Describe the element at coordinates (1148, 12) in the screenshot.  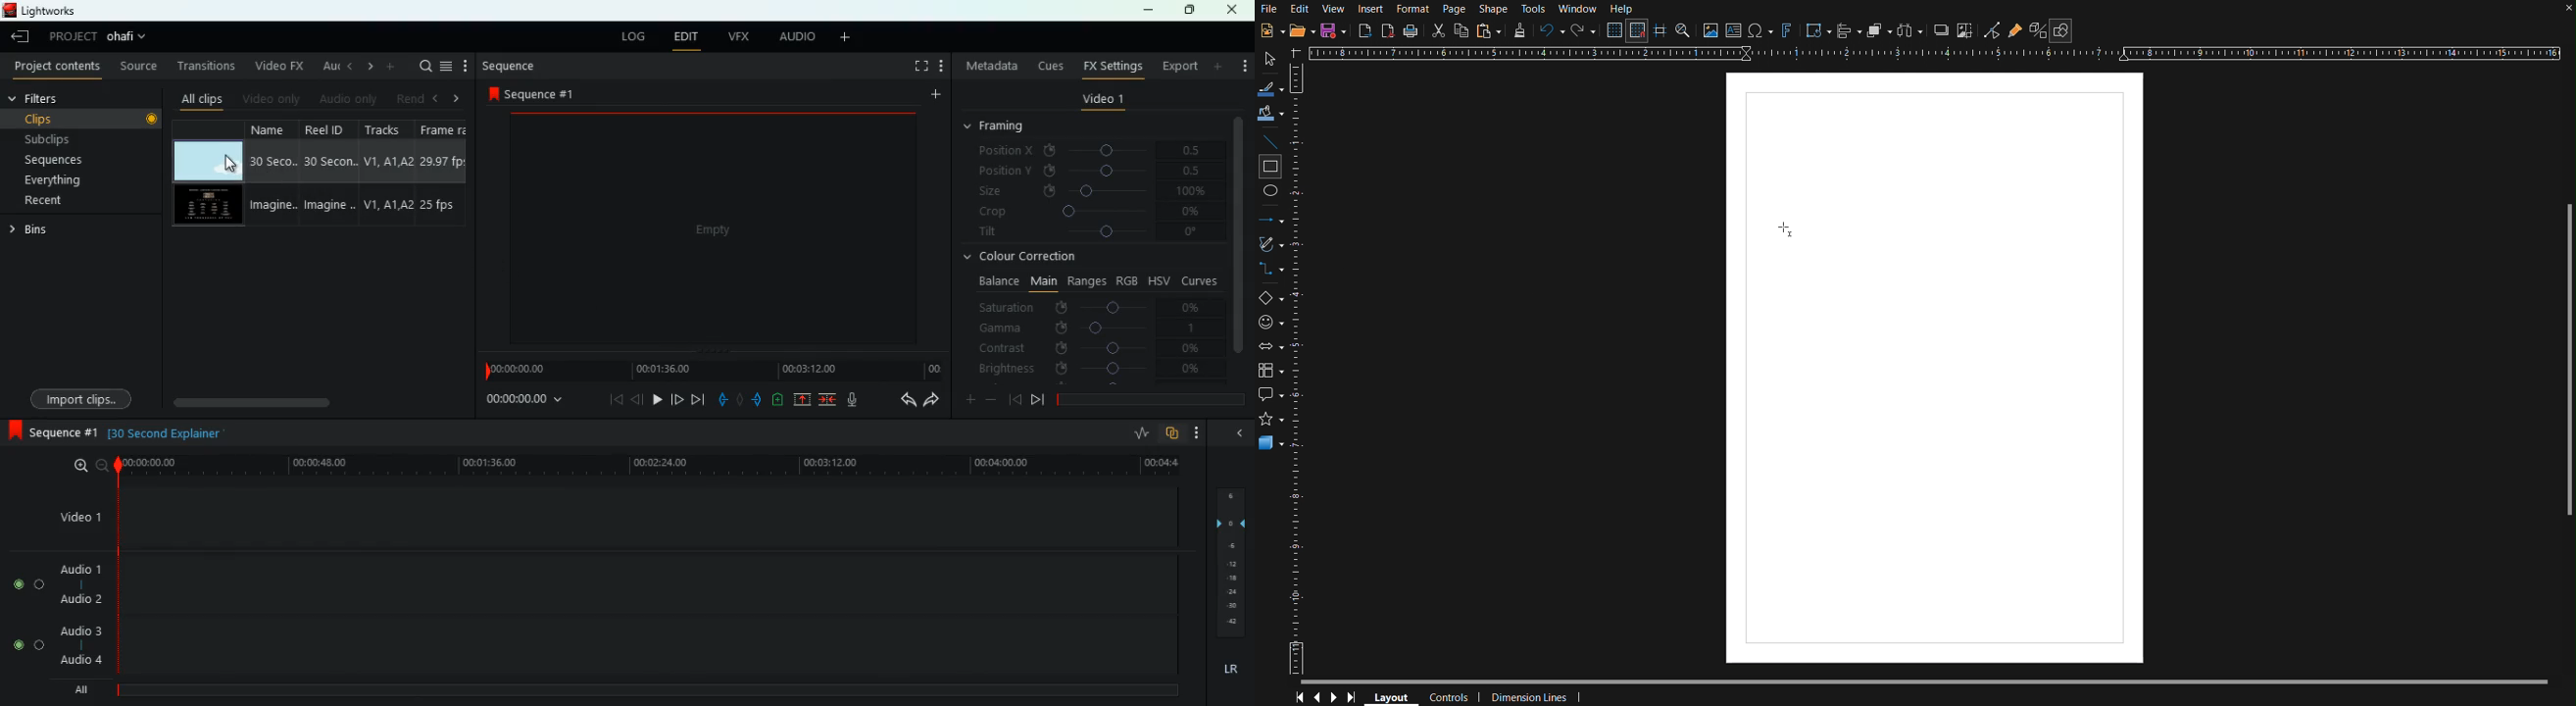
I see `minimize` at that location.